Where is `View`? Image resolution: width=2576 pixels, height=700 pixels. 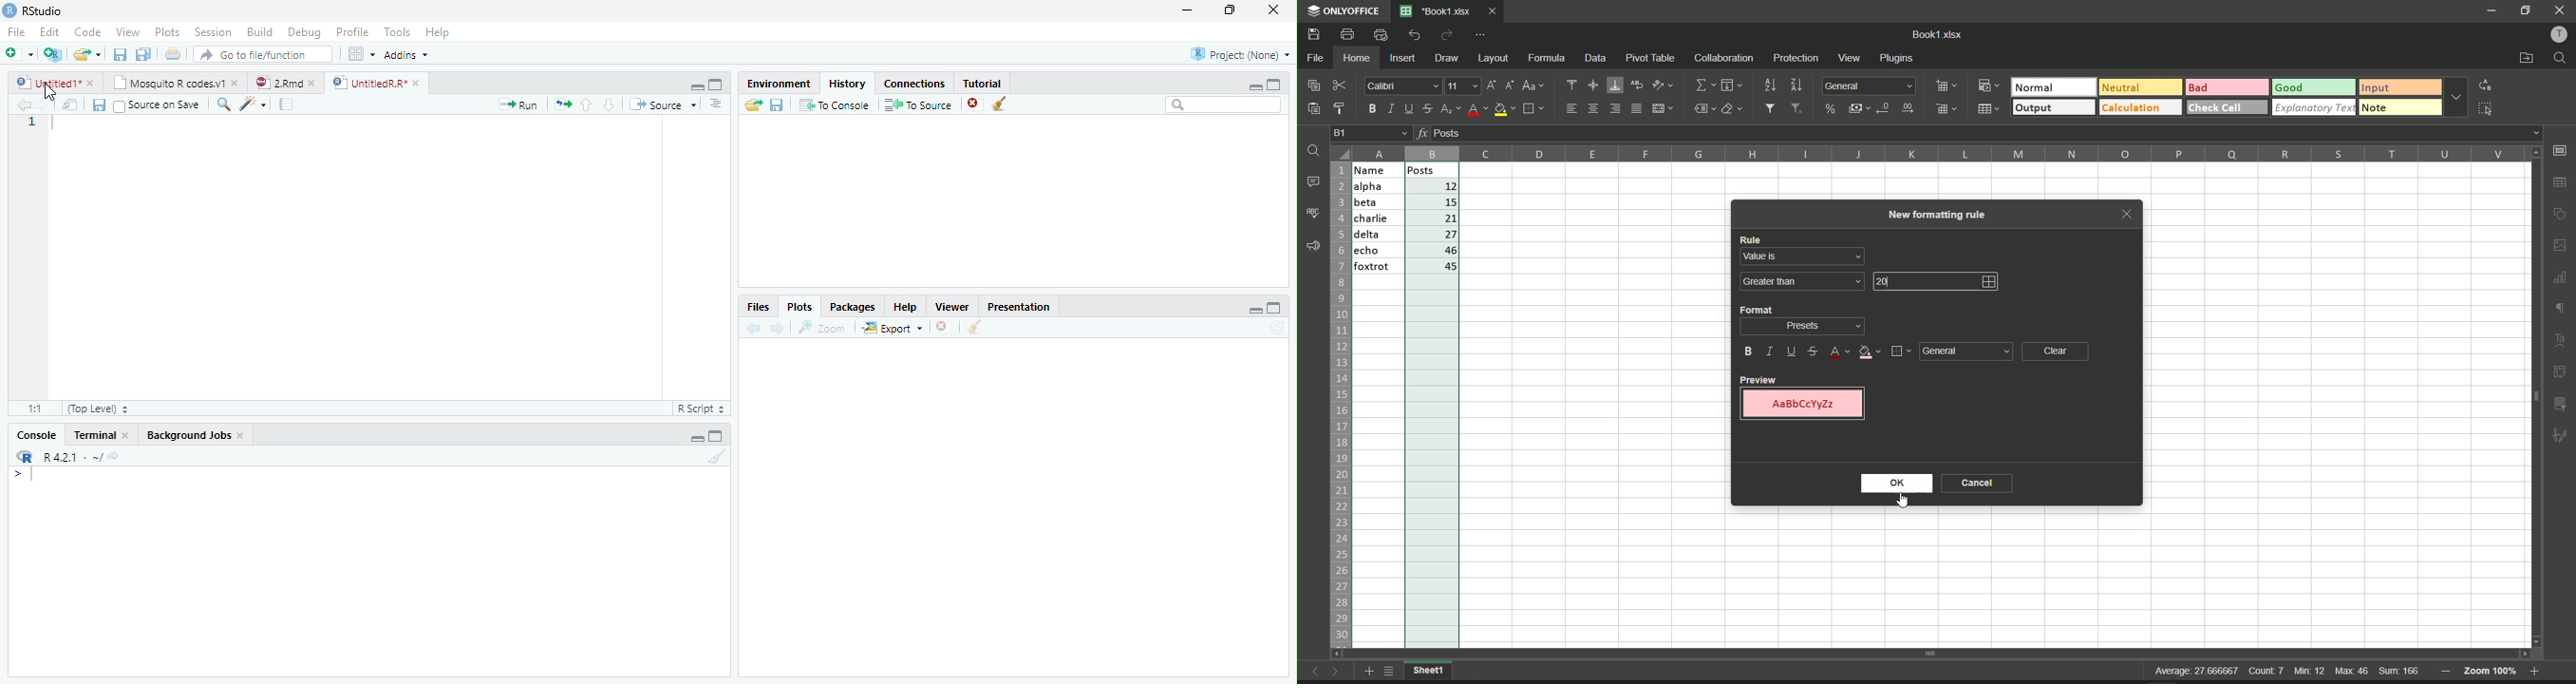
View is located at coordinates (127, 32).